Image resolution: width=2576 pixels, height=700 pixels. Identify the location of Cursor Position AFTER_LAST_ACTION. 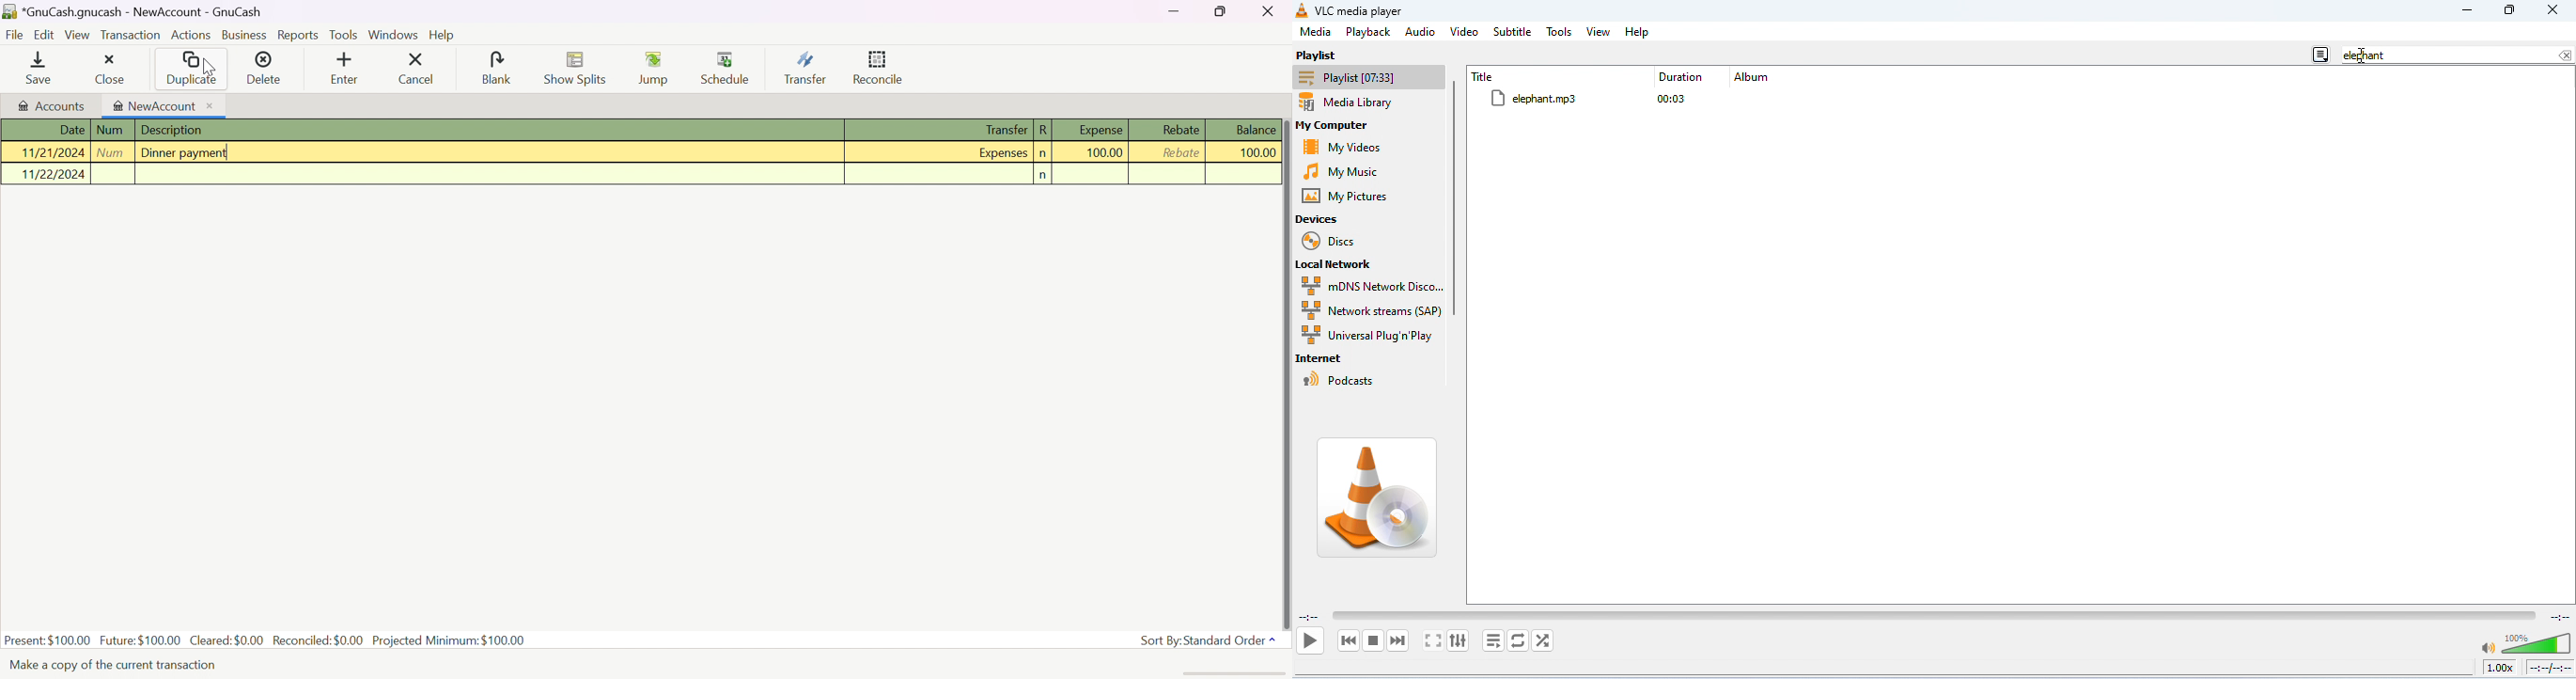
(2363, 55).